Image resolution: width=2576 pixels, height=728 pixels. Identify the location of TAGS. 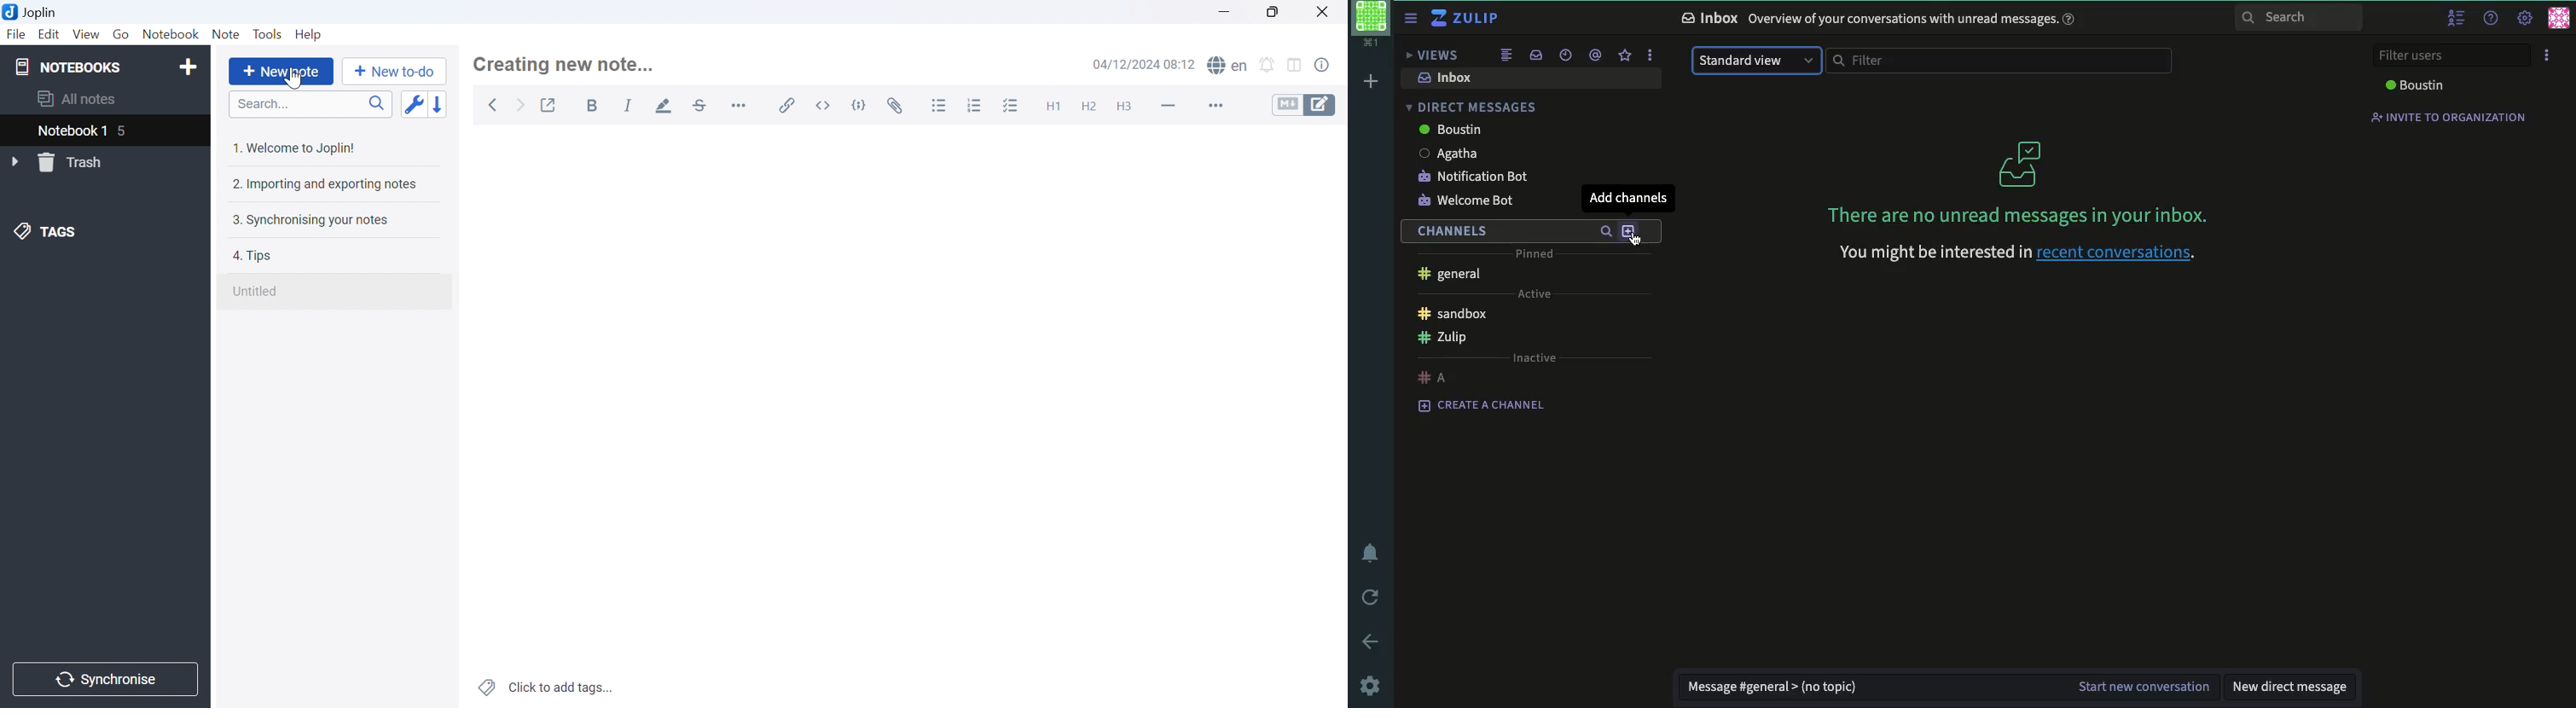
(47, 234).